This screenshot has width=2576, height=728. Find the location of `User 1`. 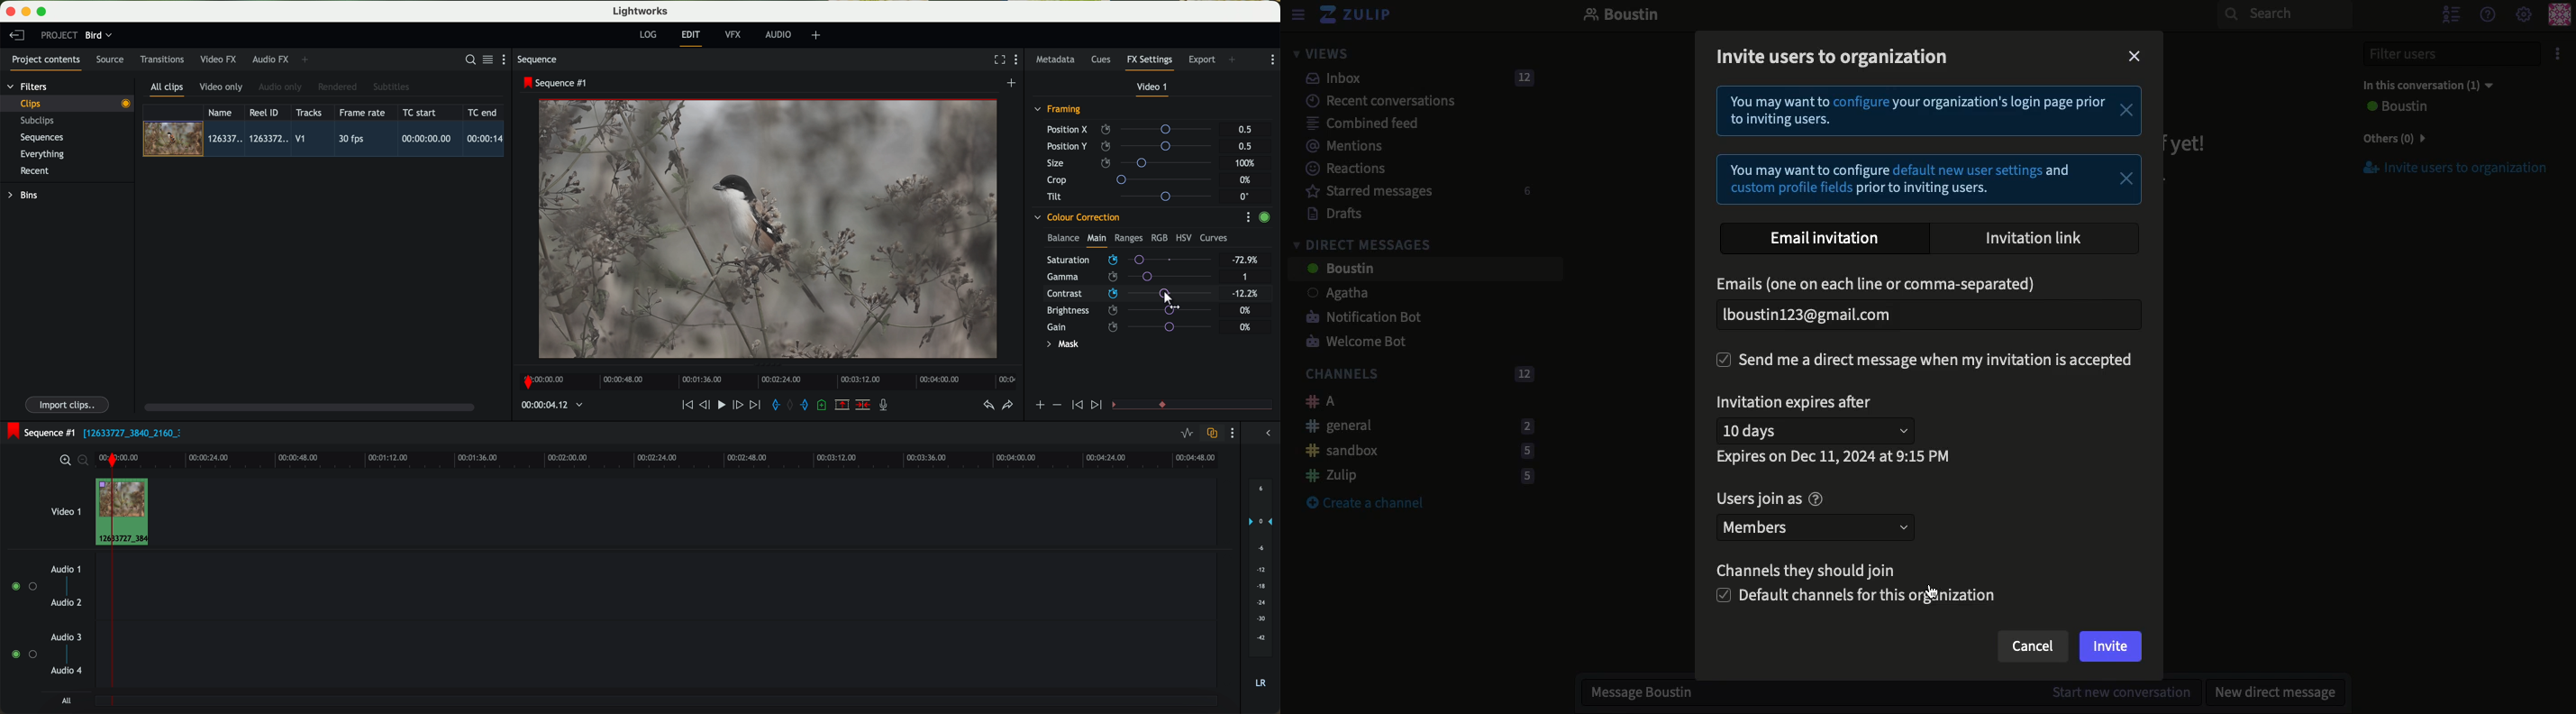

User 1 is located at coordinates (1328, 295).